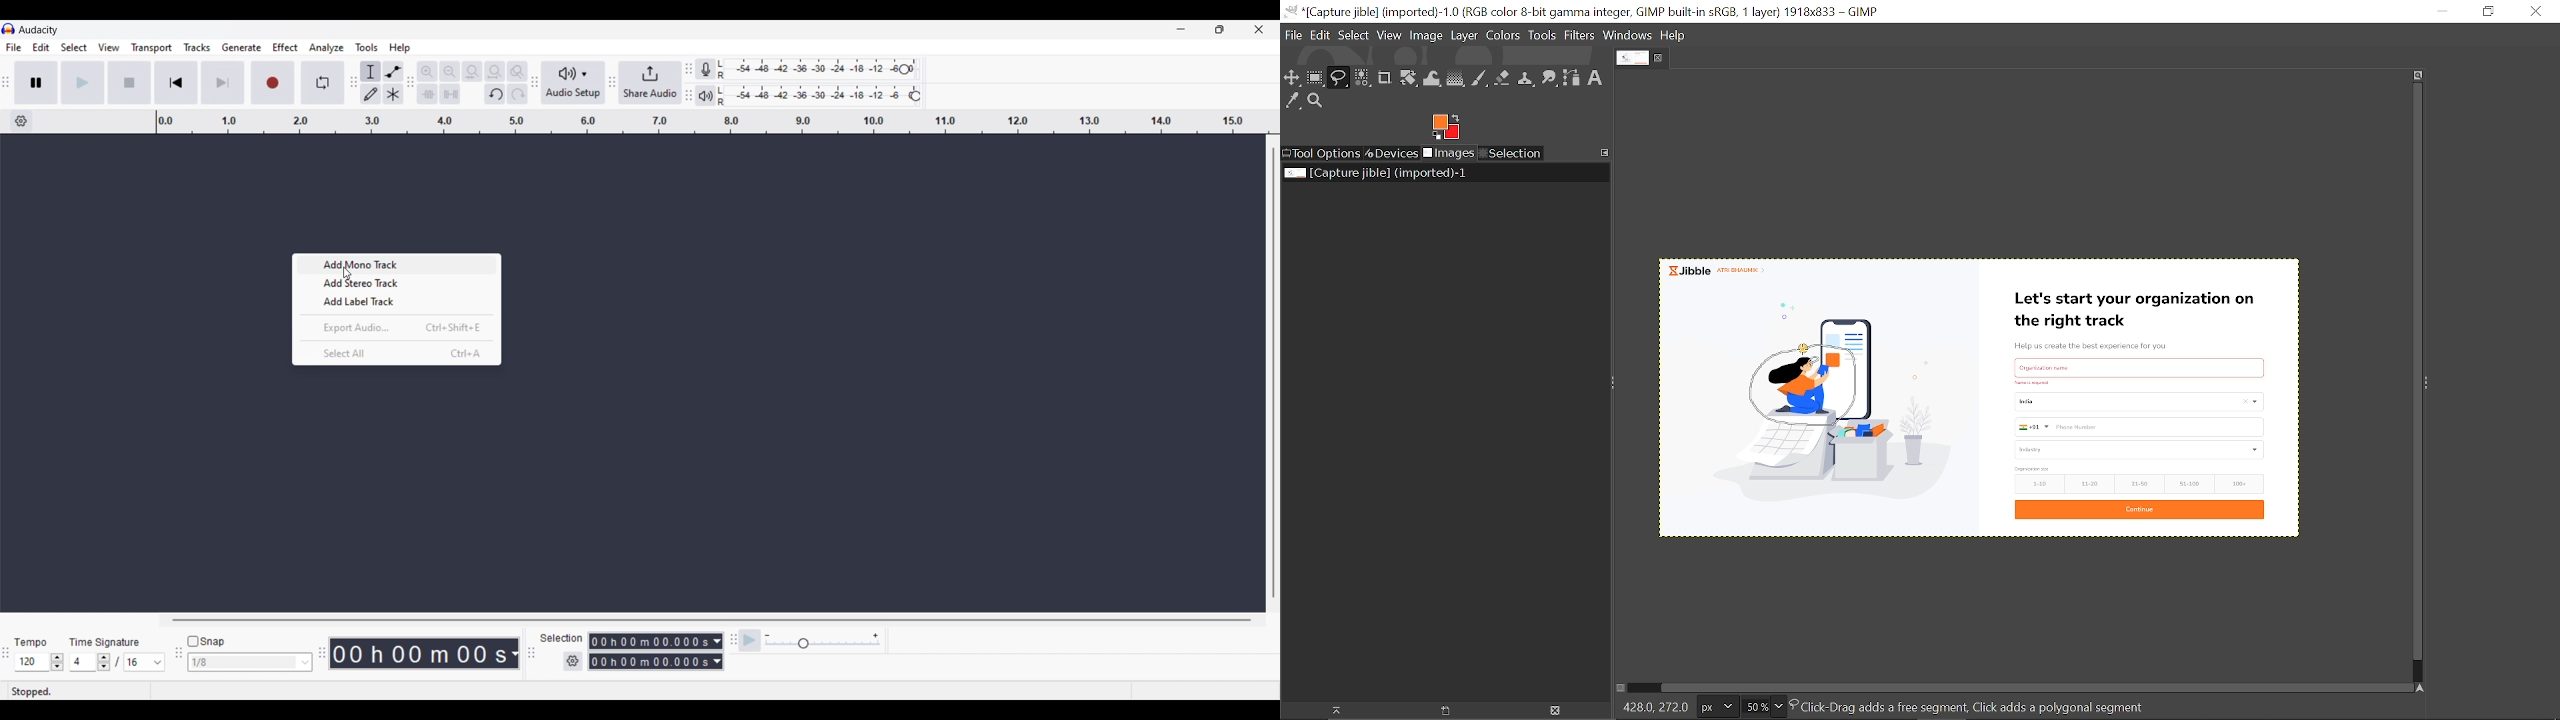 This screenshot has width=2576, height=728. What do you see at coordinates (1632, 58) in the screenshot?
I see `Current tab` at bounding box center [1632, 58].